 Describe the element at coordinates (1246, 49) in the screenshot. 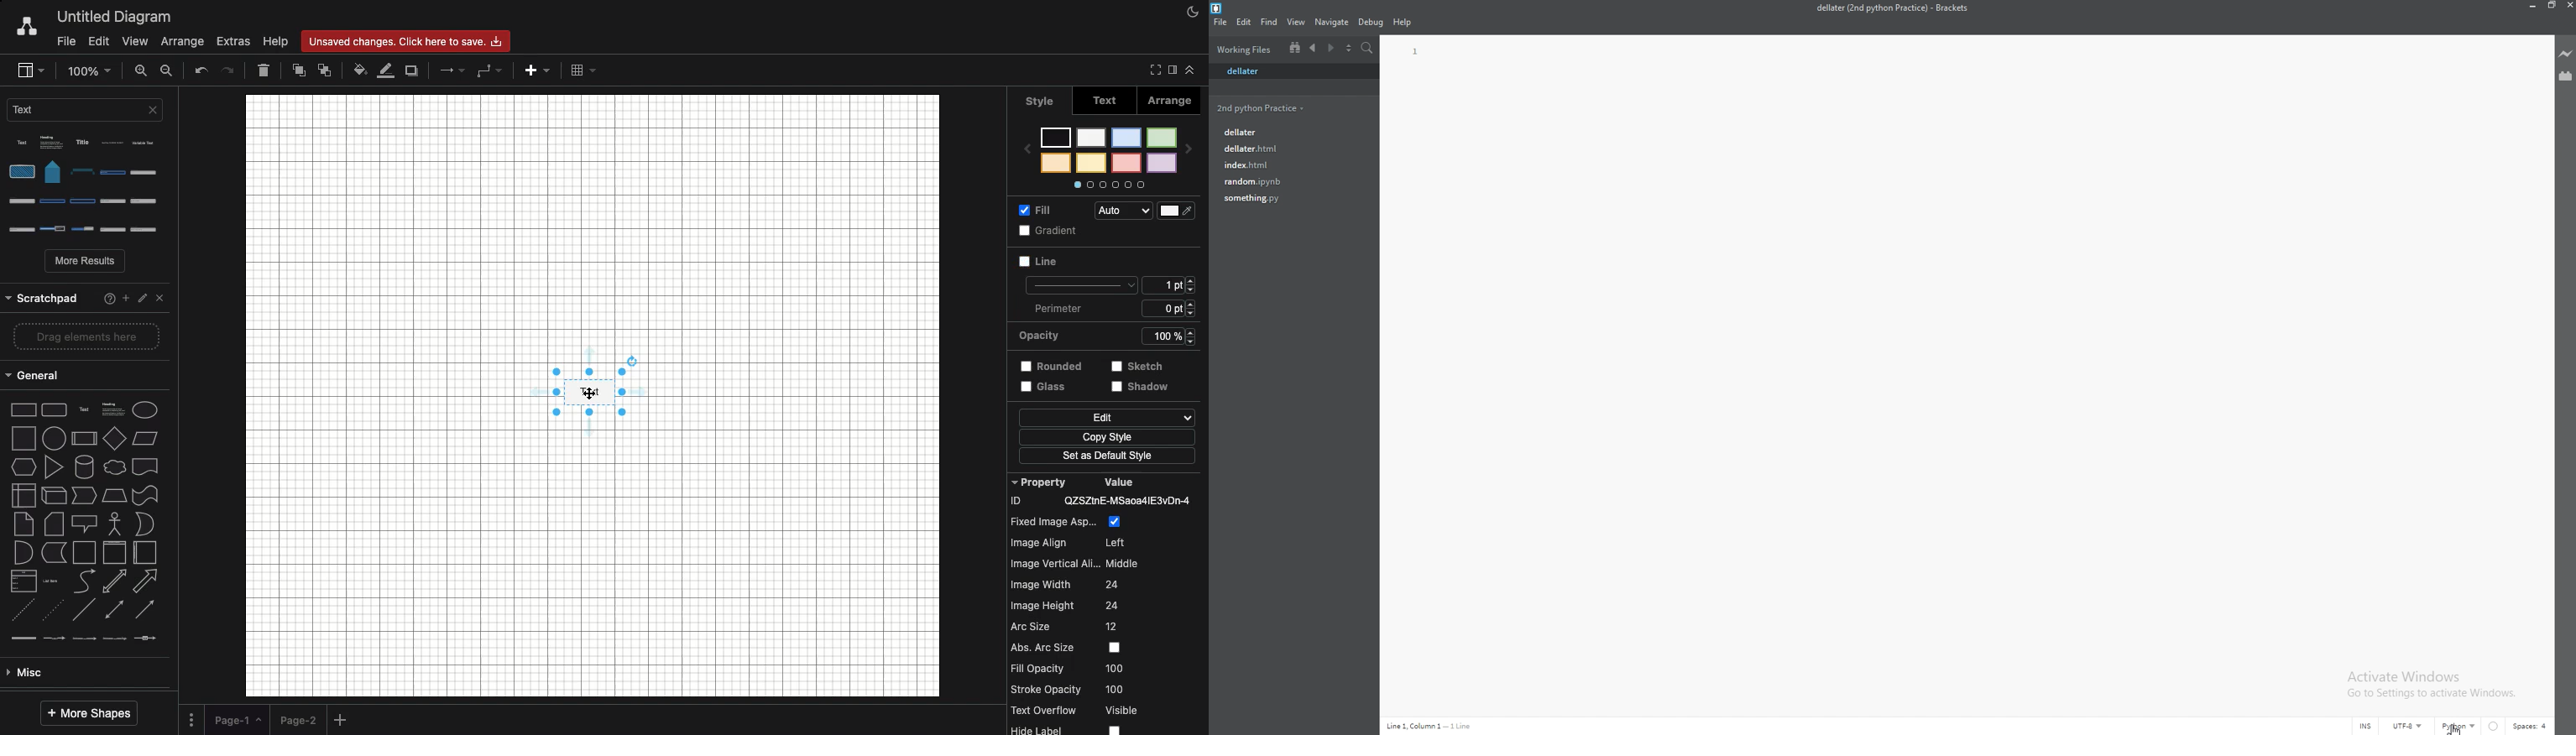

I see `working files` at that location.